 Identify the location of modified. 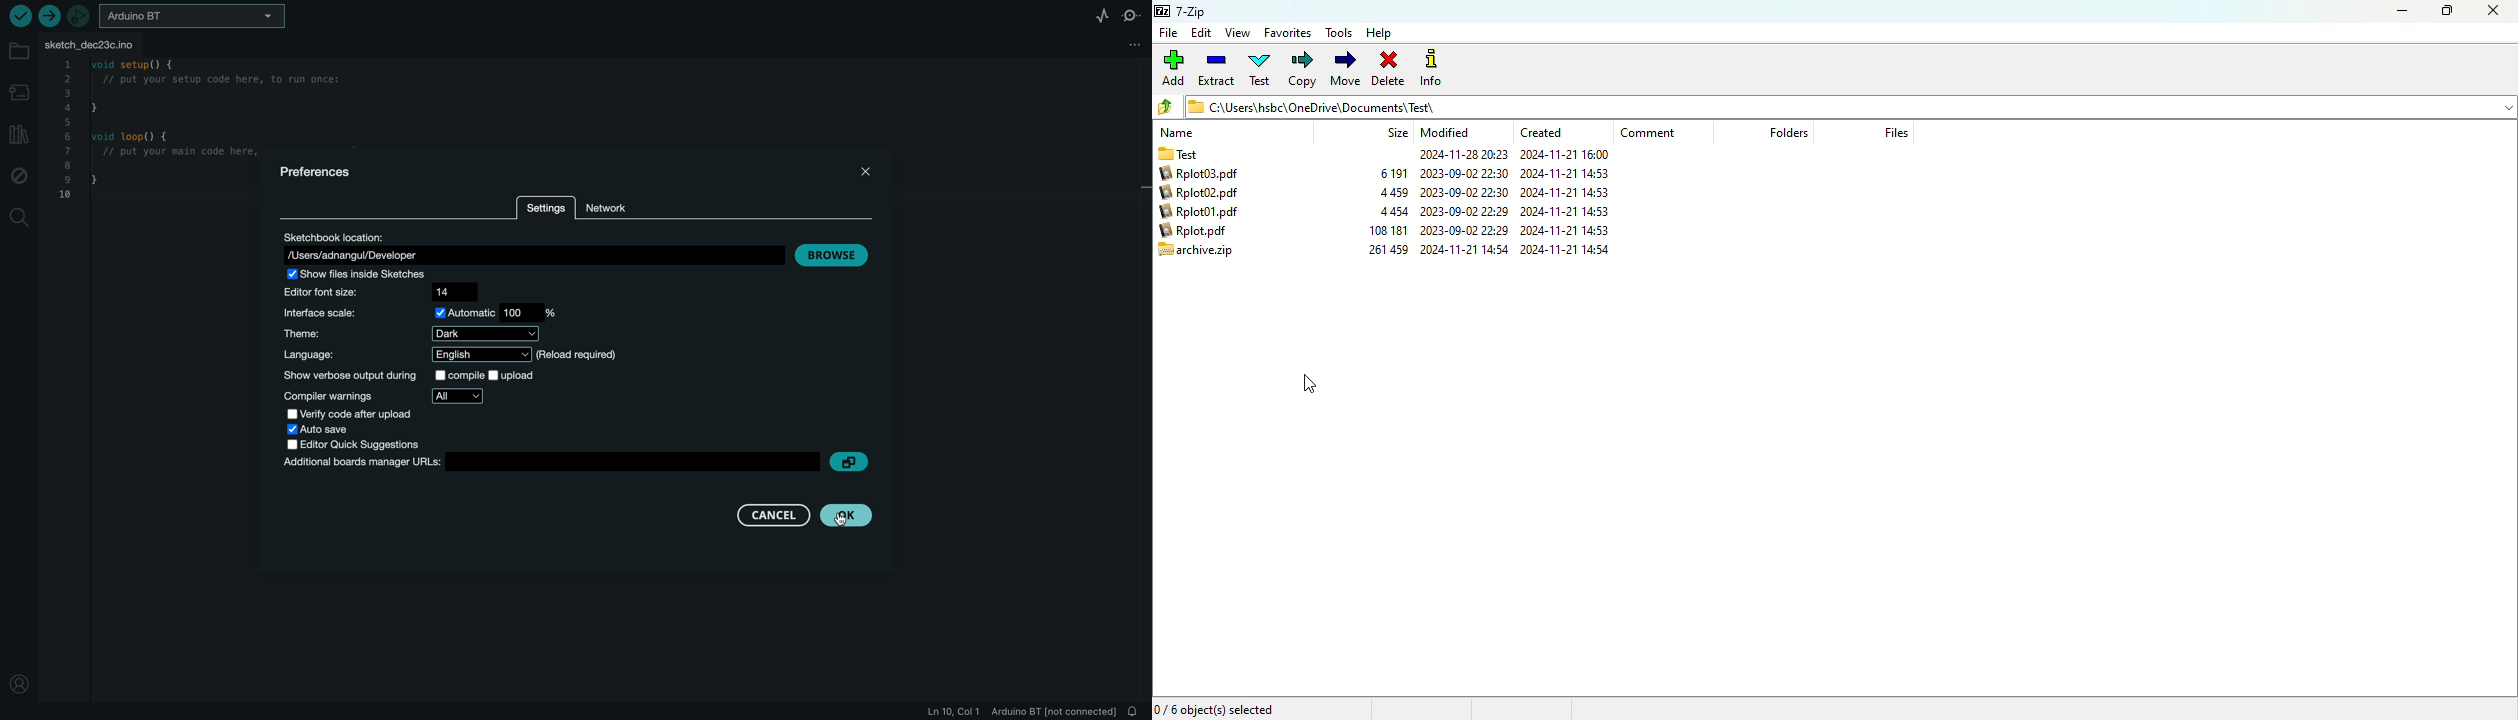
(1446, 132).